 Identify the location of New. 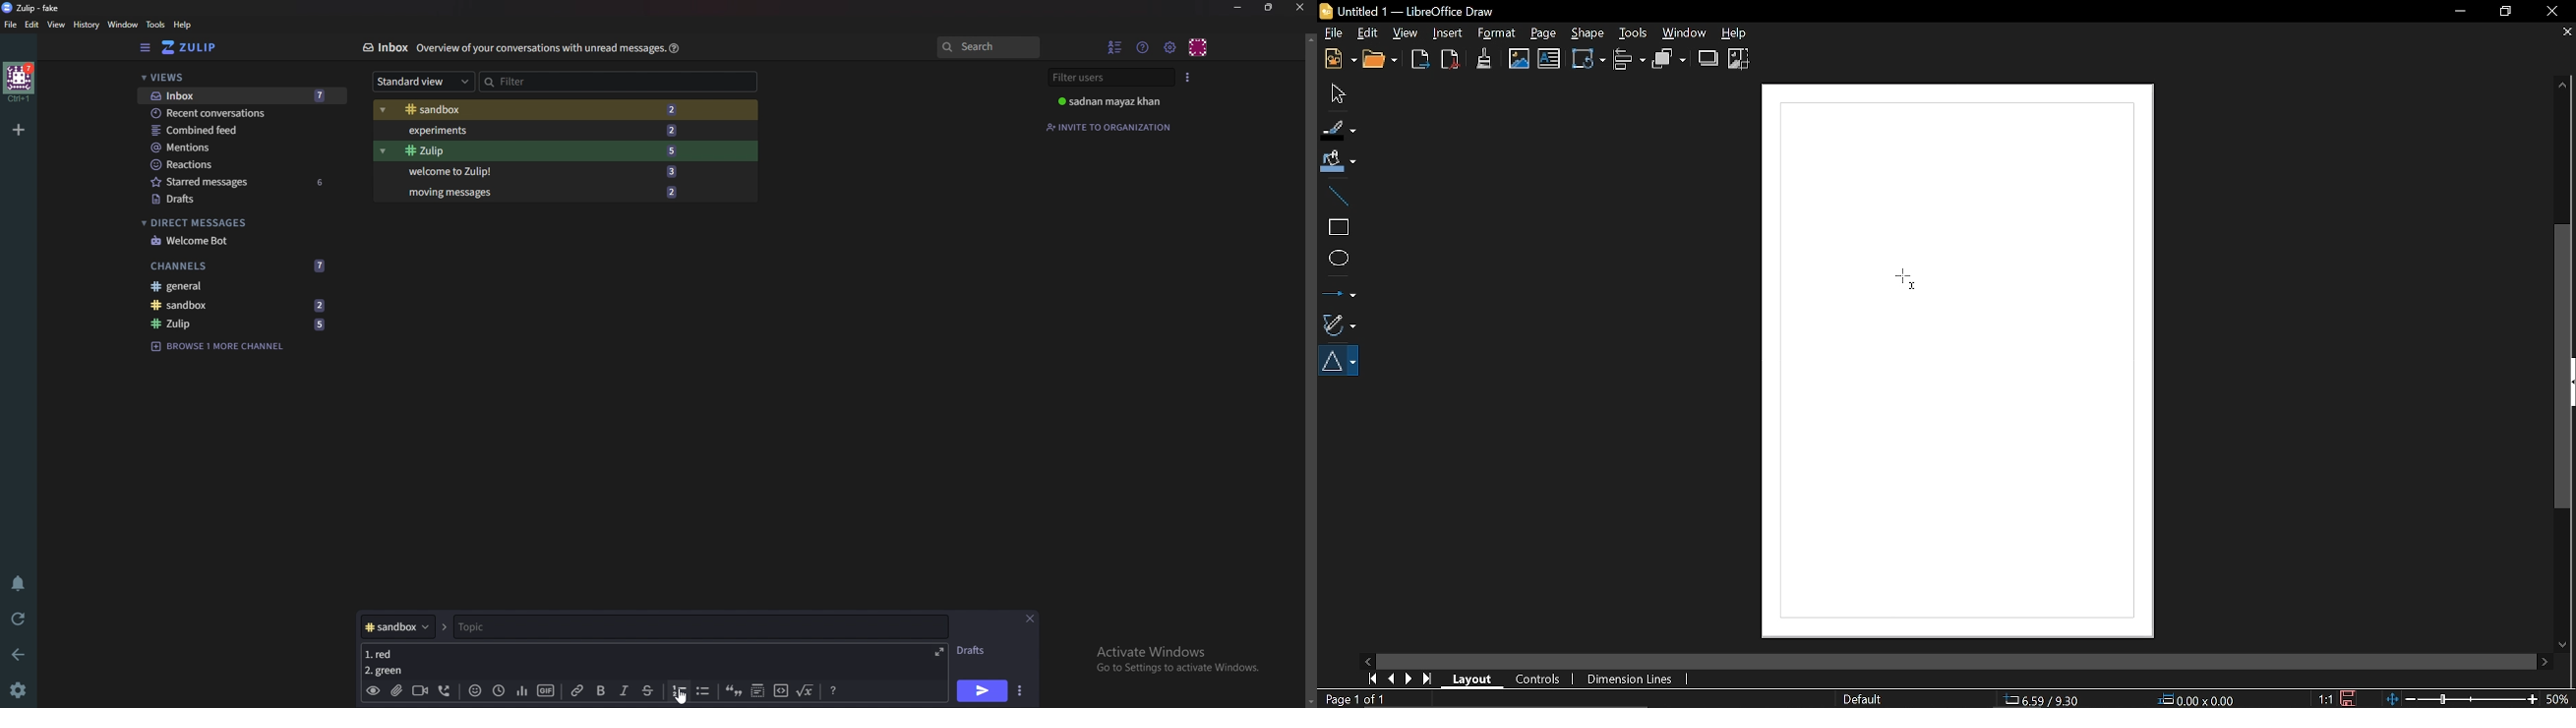
(1338, 60).